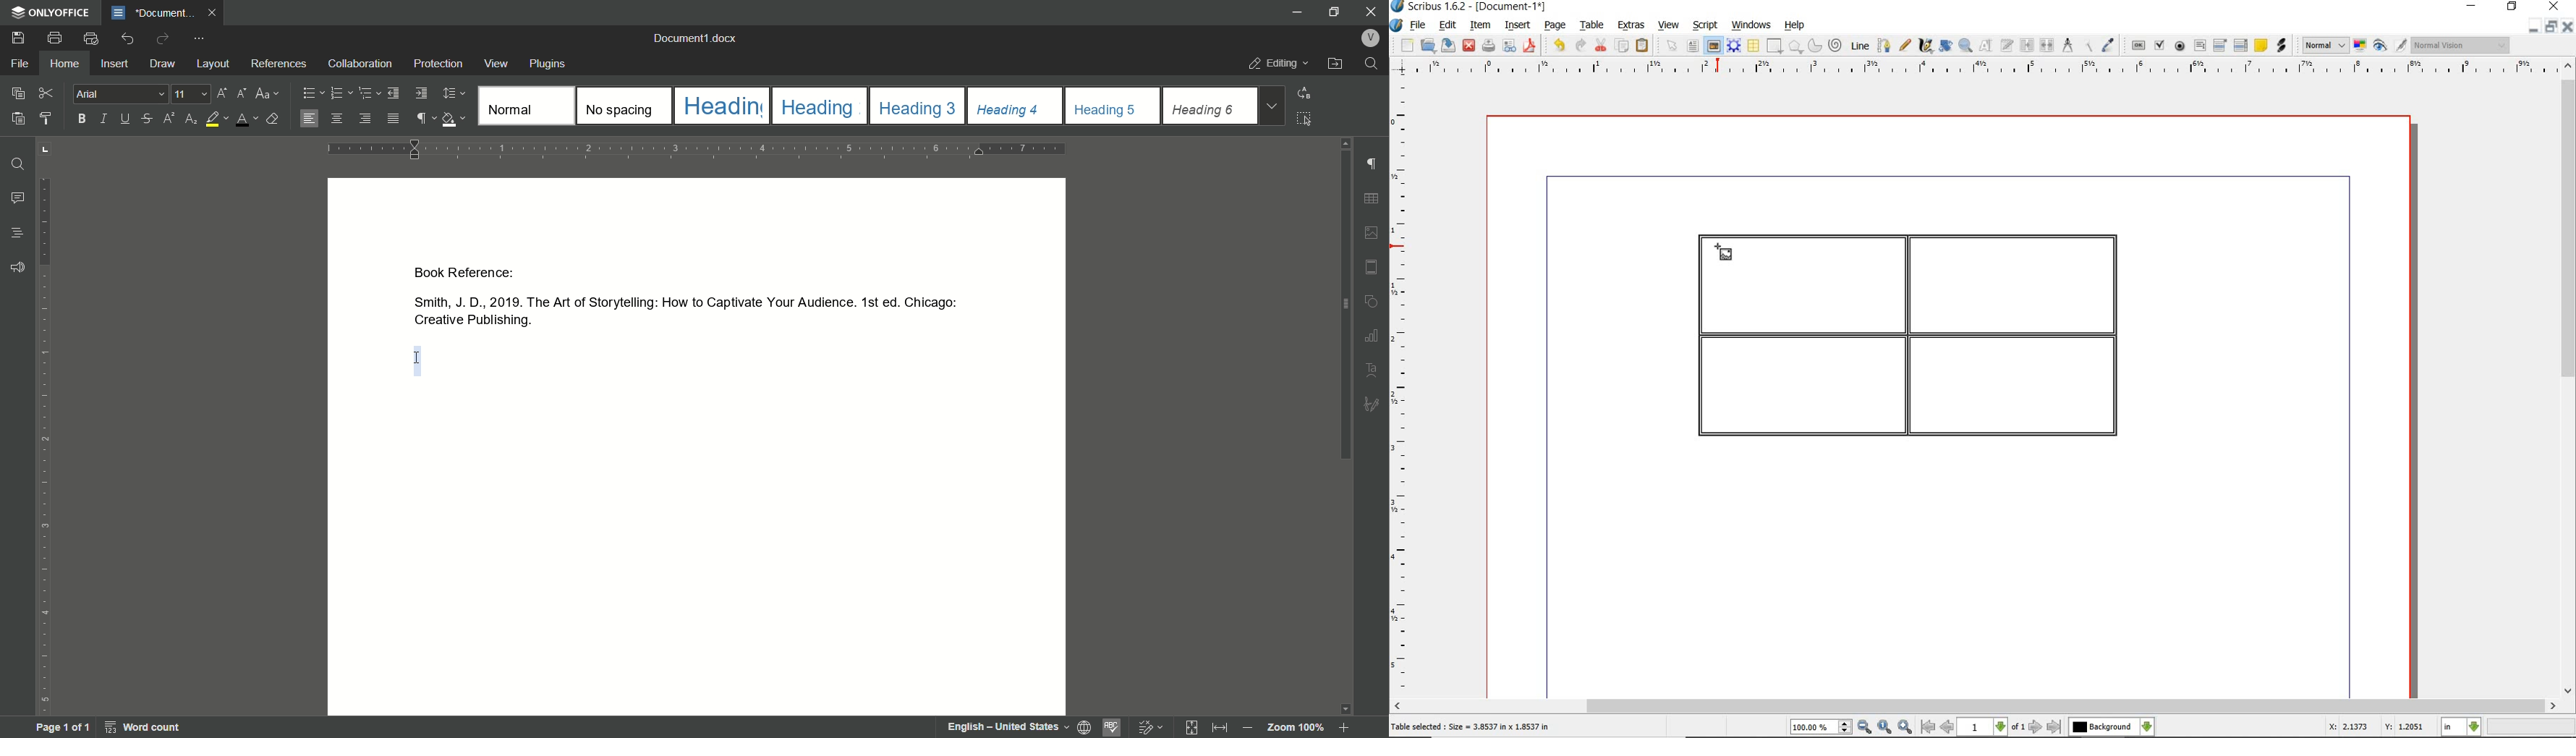 This screenshot has height=756, width=2576. What do you see at coordinates (1446, 25) in the screenshot?
I see `edit` at bounding box center [1446, 25].